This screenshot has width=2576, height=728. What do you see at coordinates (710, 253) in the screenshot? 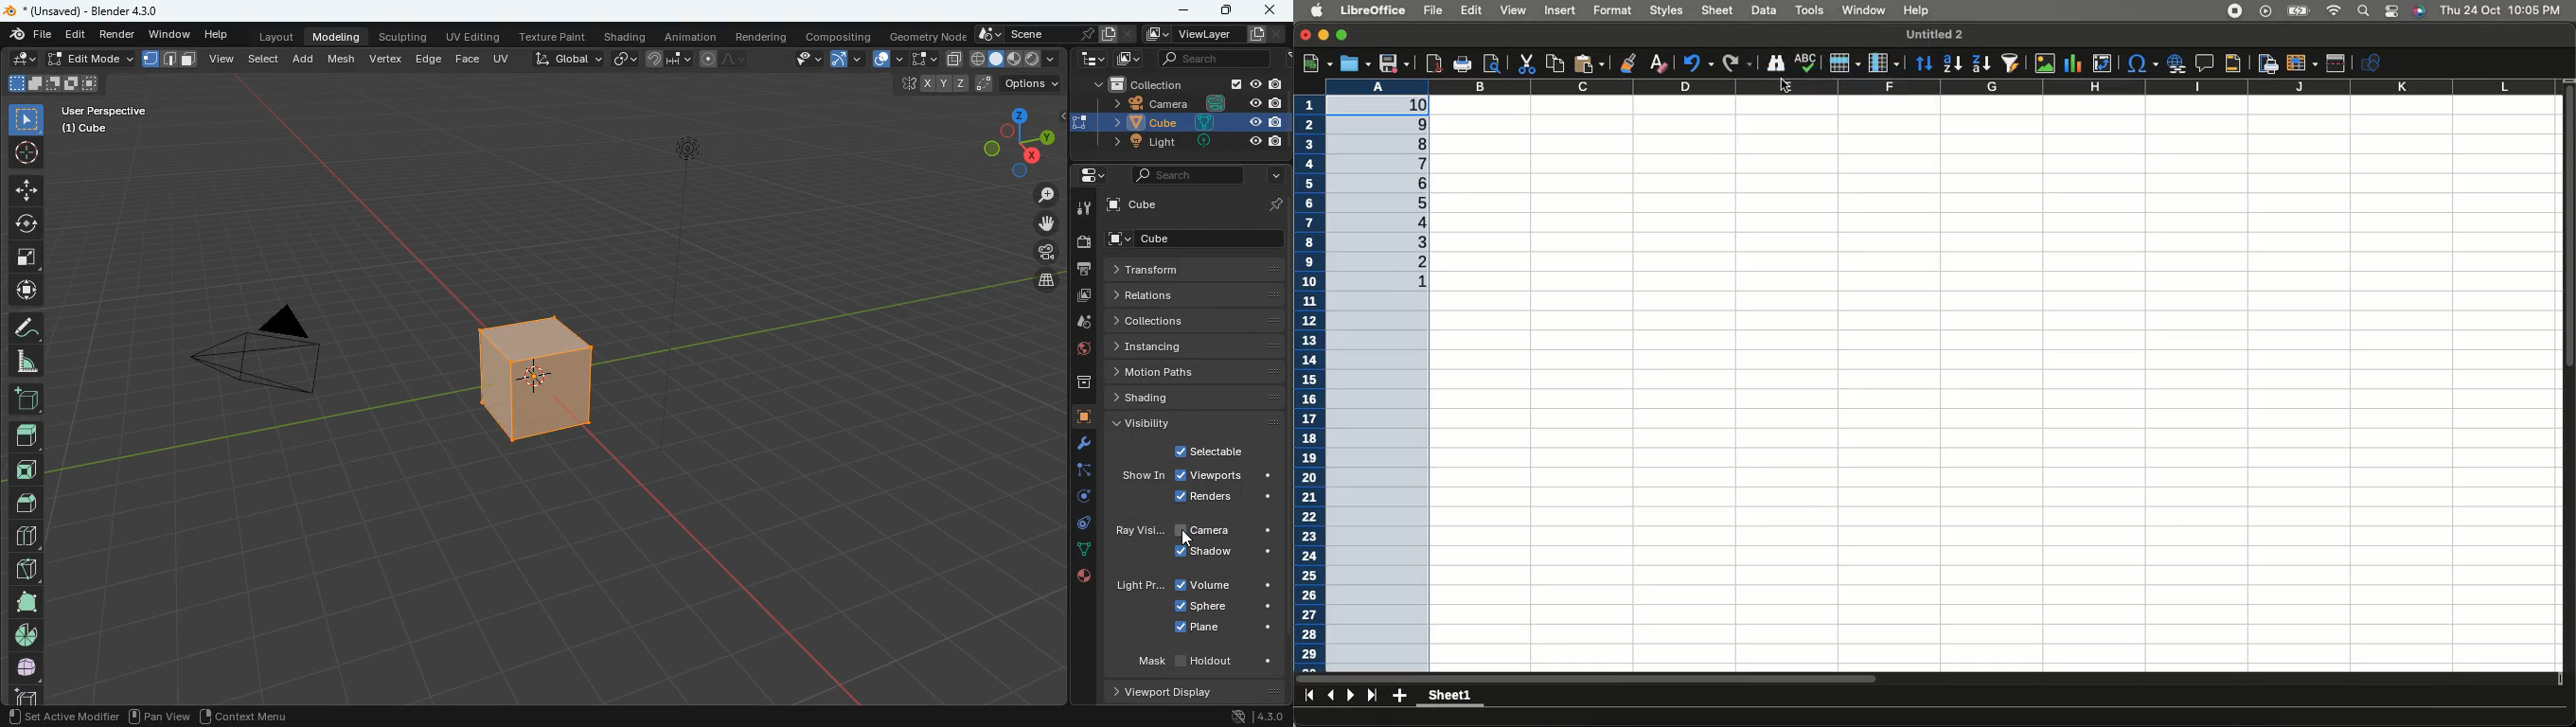
I see `light` at bounding box center [710, 253].